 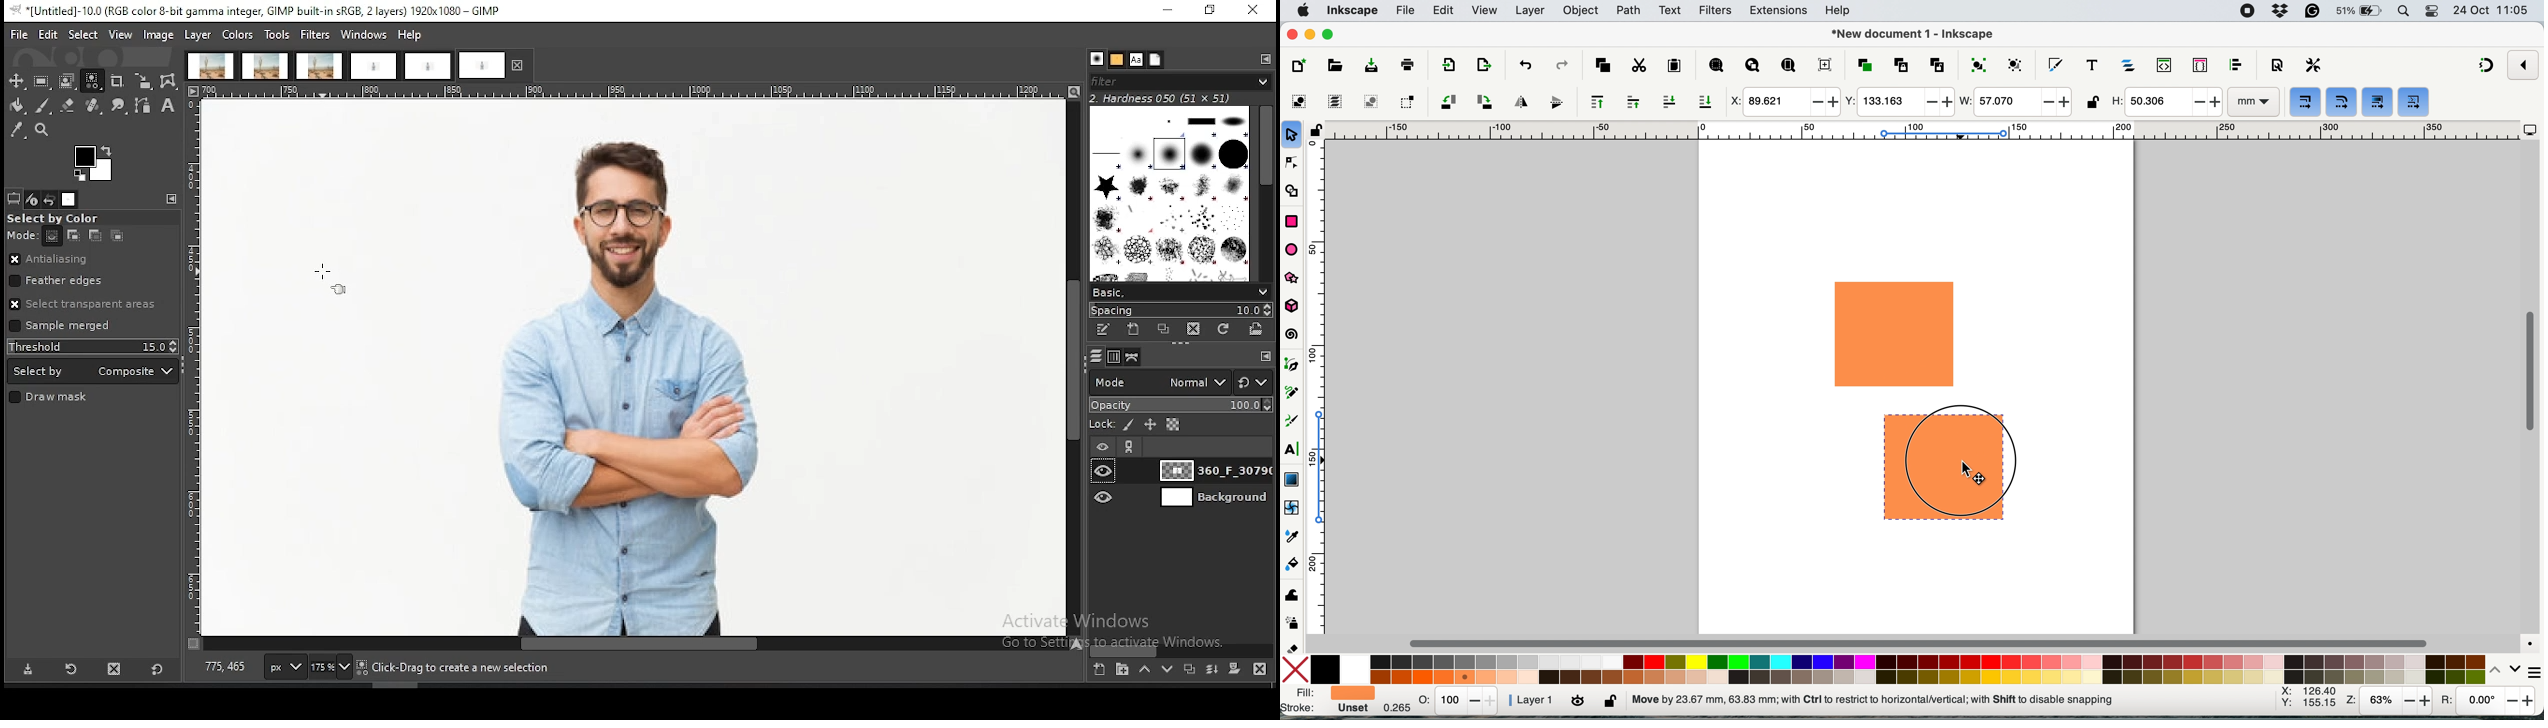 What do you see at coordinates (1178, 311) in the screenshot?
I see `spacing` at bounding box center [1178, 311].